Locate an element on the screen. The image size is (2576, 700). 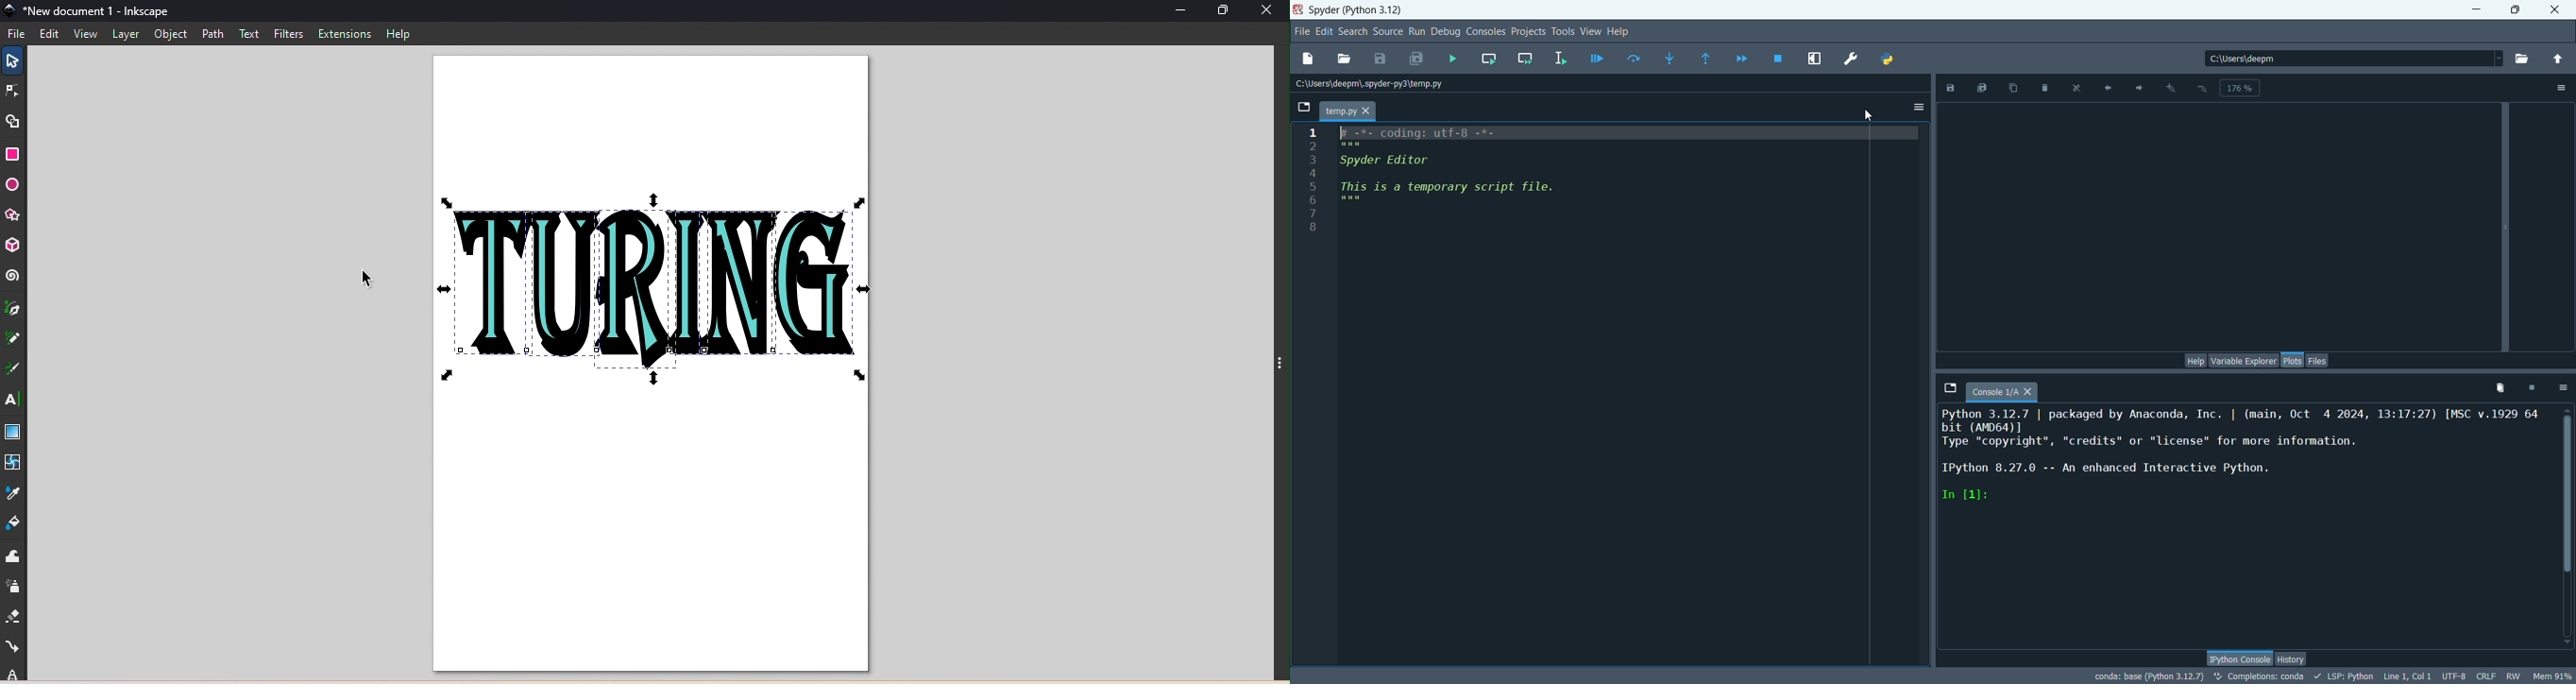
run file is located at coordinates (1453, 58).